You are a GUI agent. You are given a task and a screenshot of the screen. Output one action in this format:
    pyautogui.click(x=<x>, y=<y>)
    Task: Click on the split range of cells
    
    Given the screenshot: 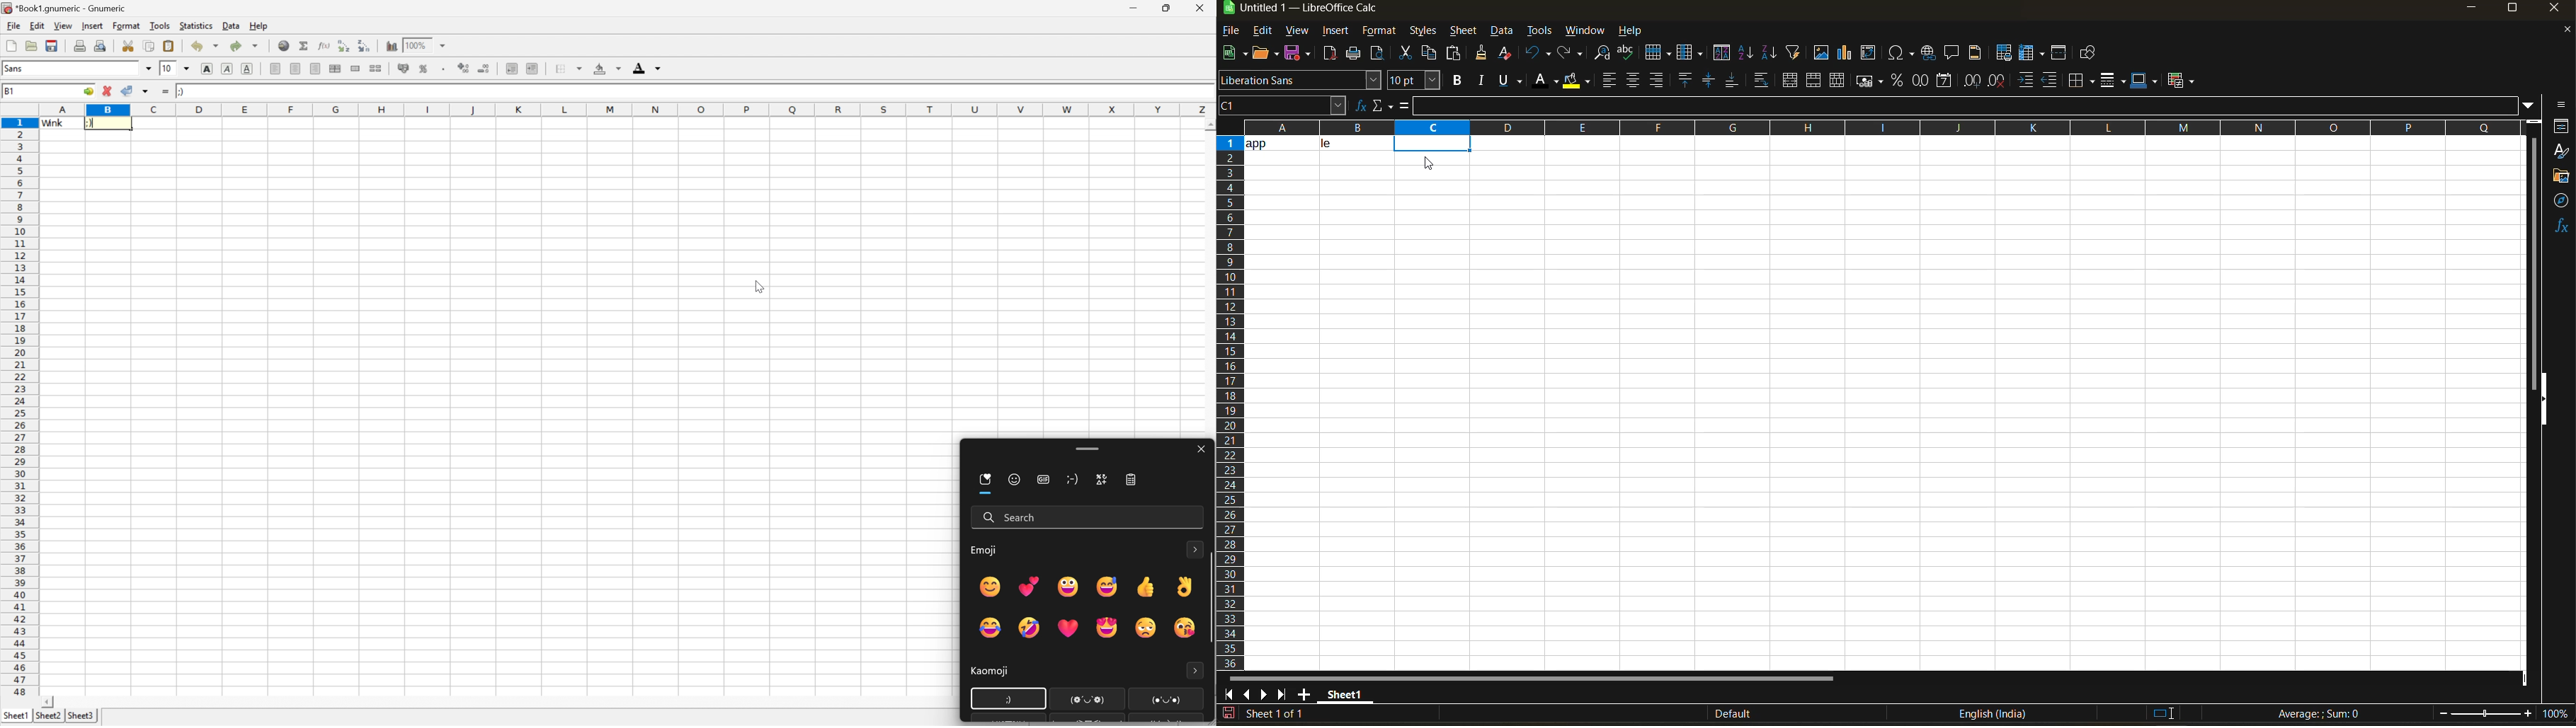 What is the action you would take?
    pyautogui.click(x=357, y=68)
    